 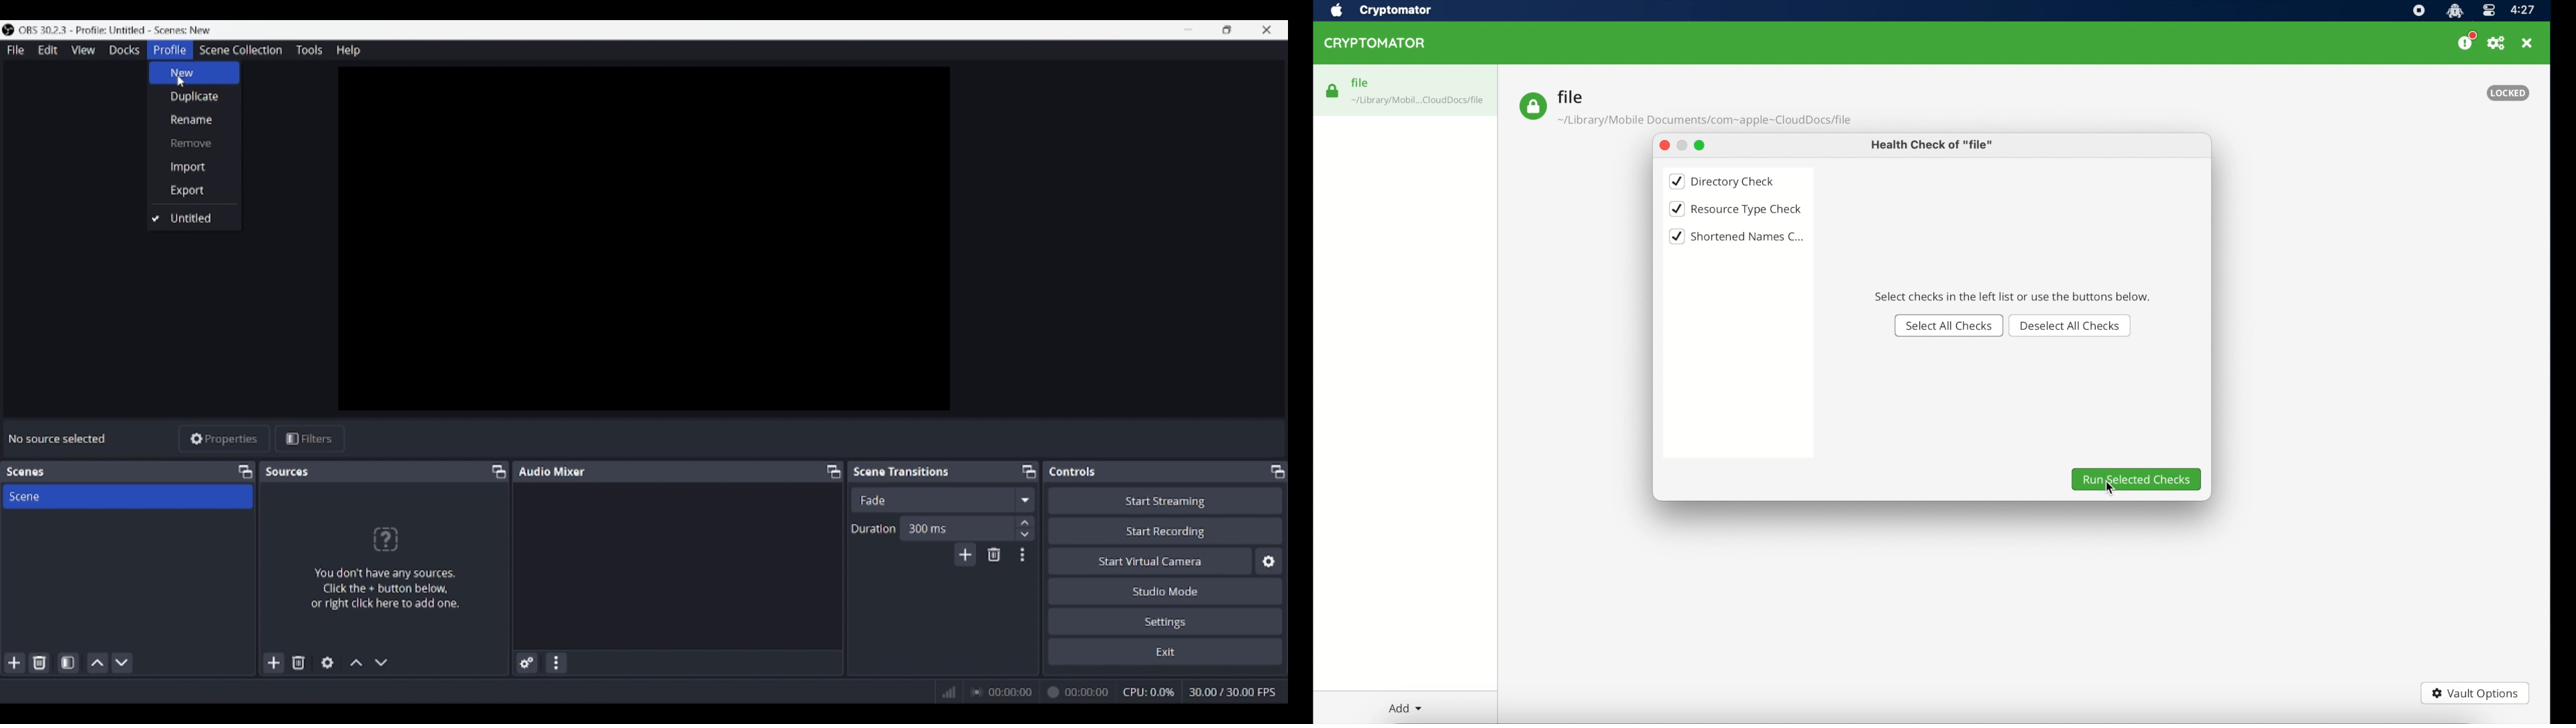 I want to click on File menu, so click(x=15, y=50).